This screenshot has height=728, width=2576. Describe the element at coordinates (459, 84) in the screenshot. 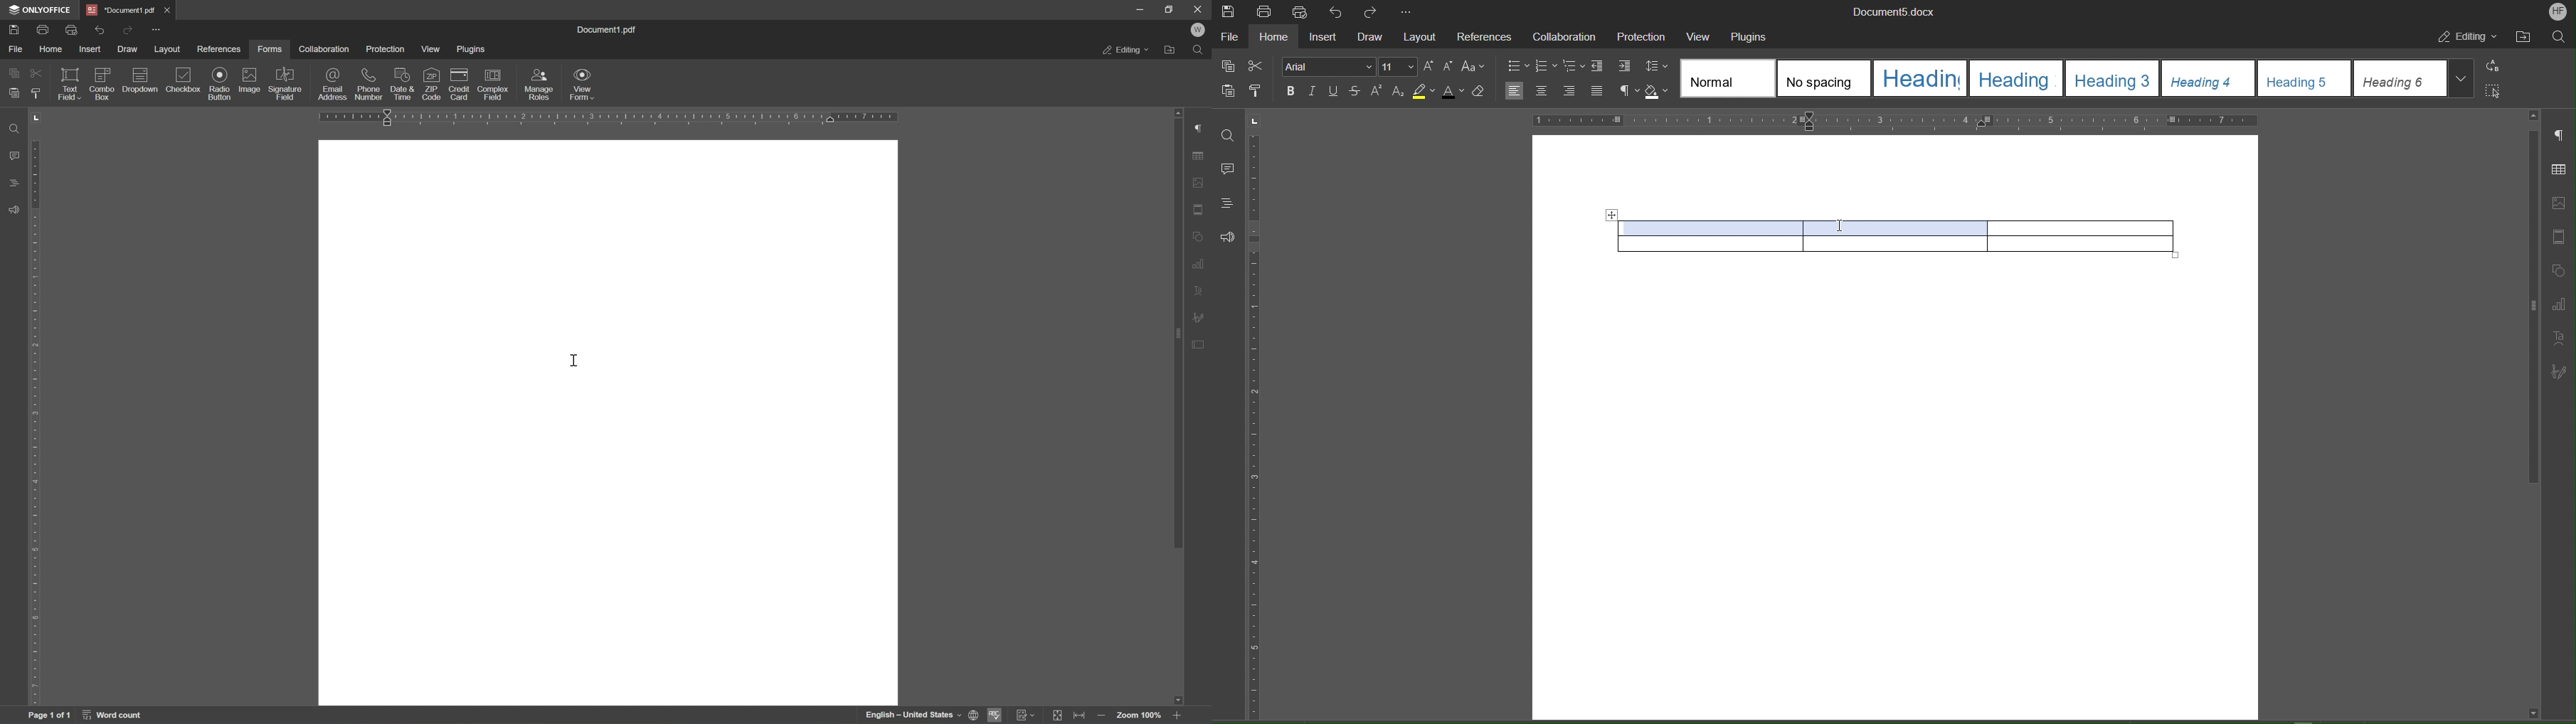

I see `credit card` at that location.